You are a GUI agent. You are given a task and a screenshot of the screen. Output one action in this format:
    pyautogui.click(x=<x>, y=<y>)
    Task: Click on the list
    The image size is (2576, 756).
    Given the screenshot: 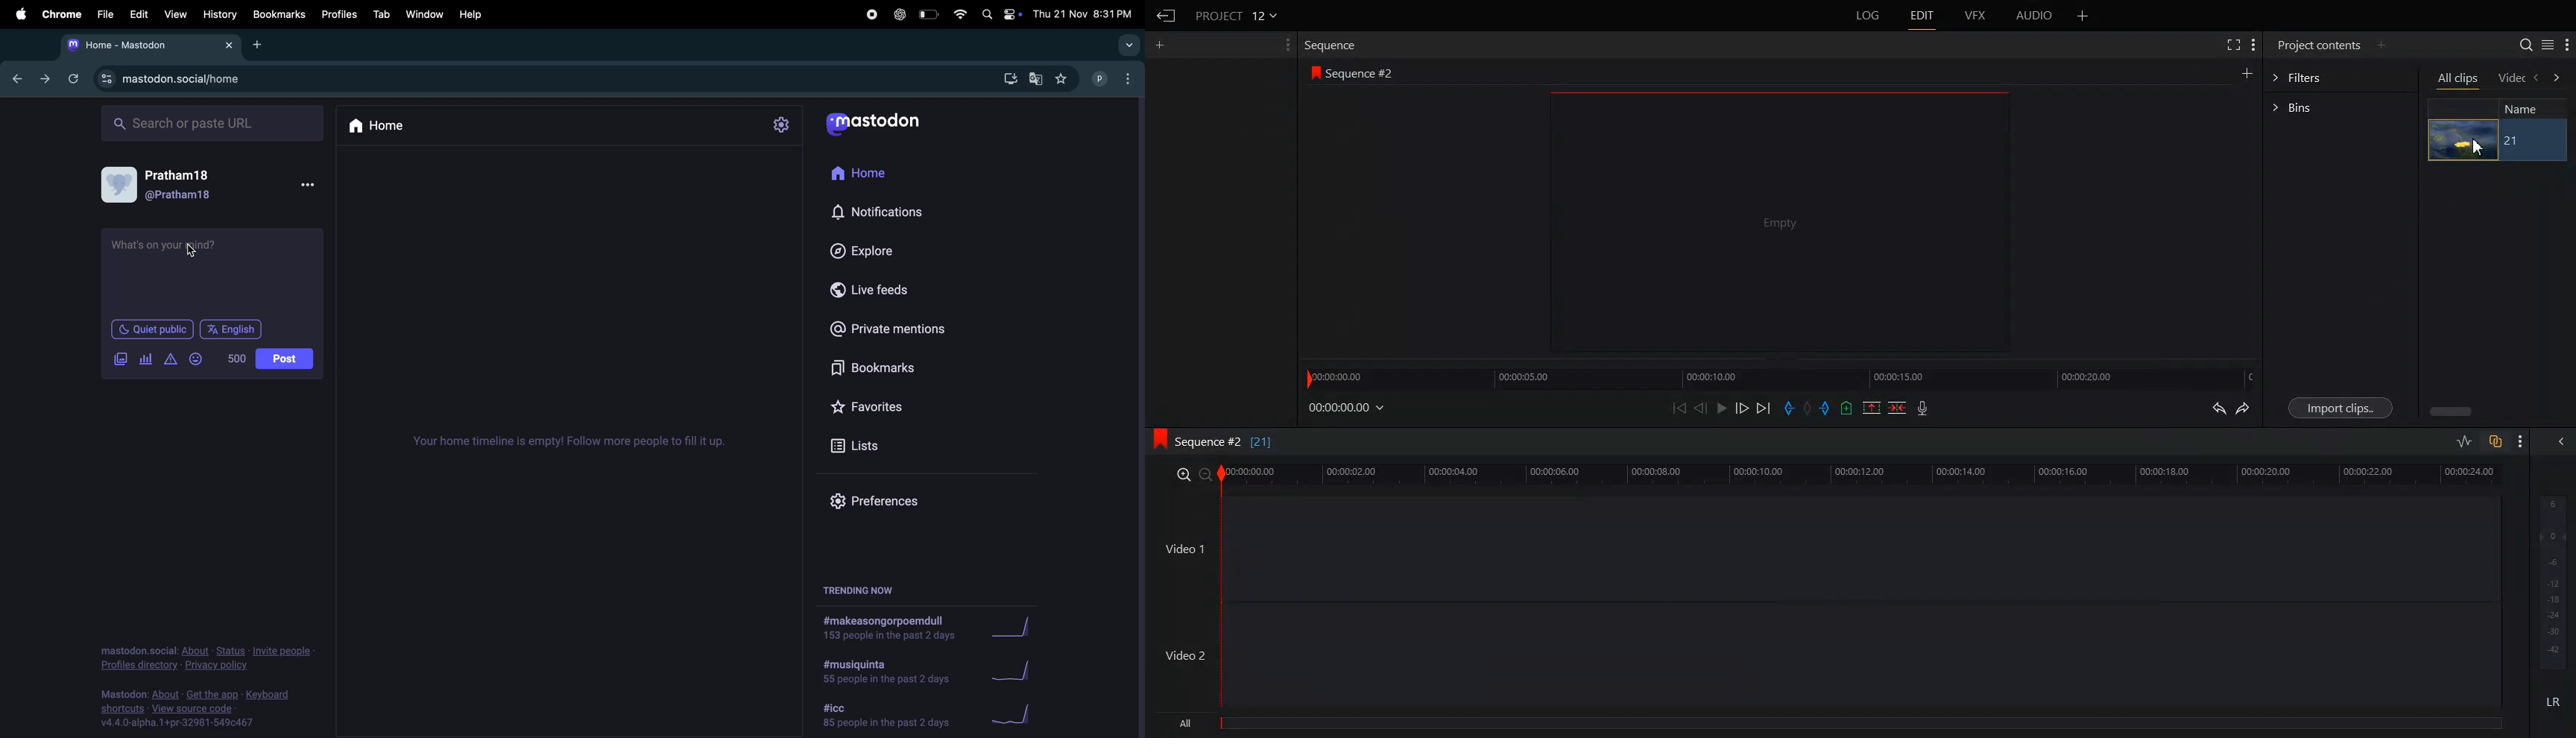 What is the action you would take?
    pyautogui.click(x=879, y=449)
    